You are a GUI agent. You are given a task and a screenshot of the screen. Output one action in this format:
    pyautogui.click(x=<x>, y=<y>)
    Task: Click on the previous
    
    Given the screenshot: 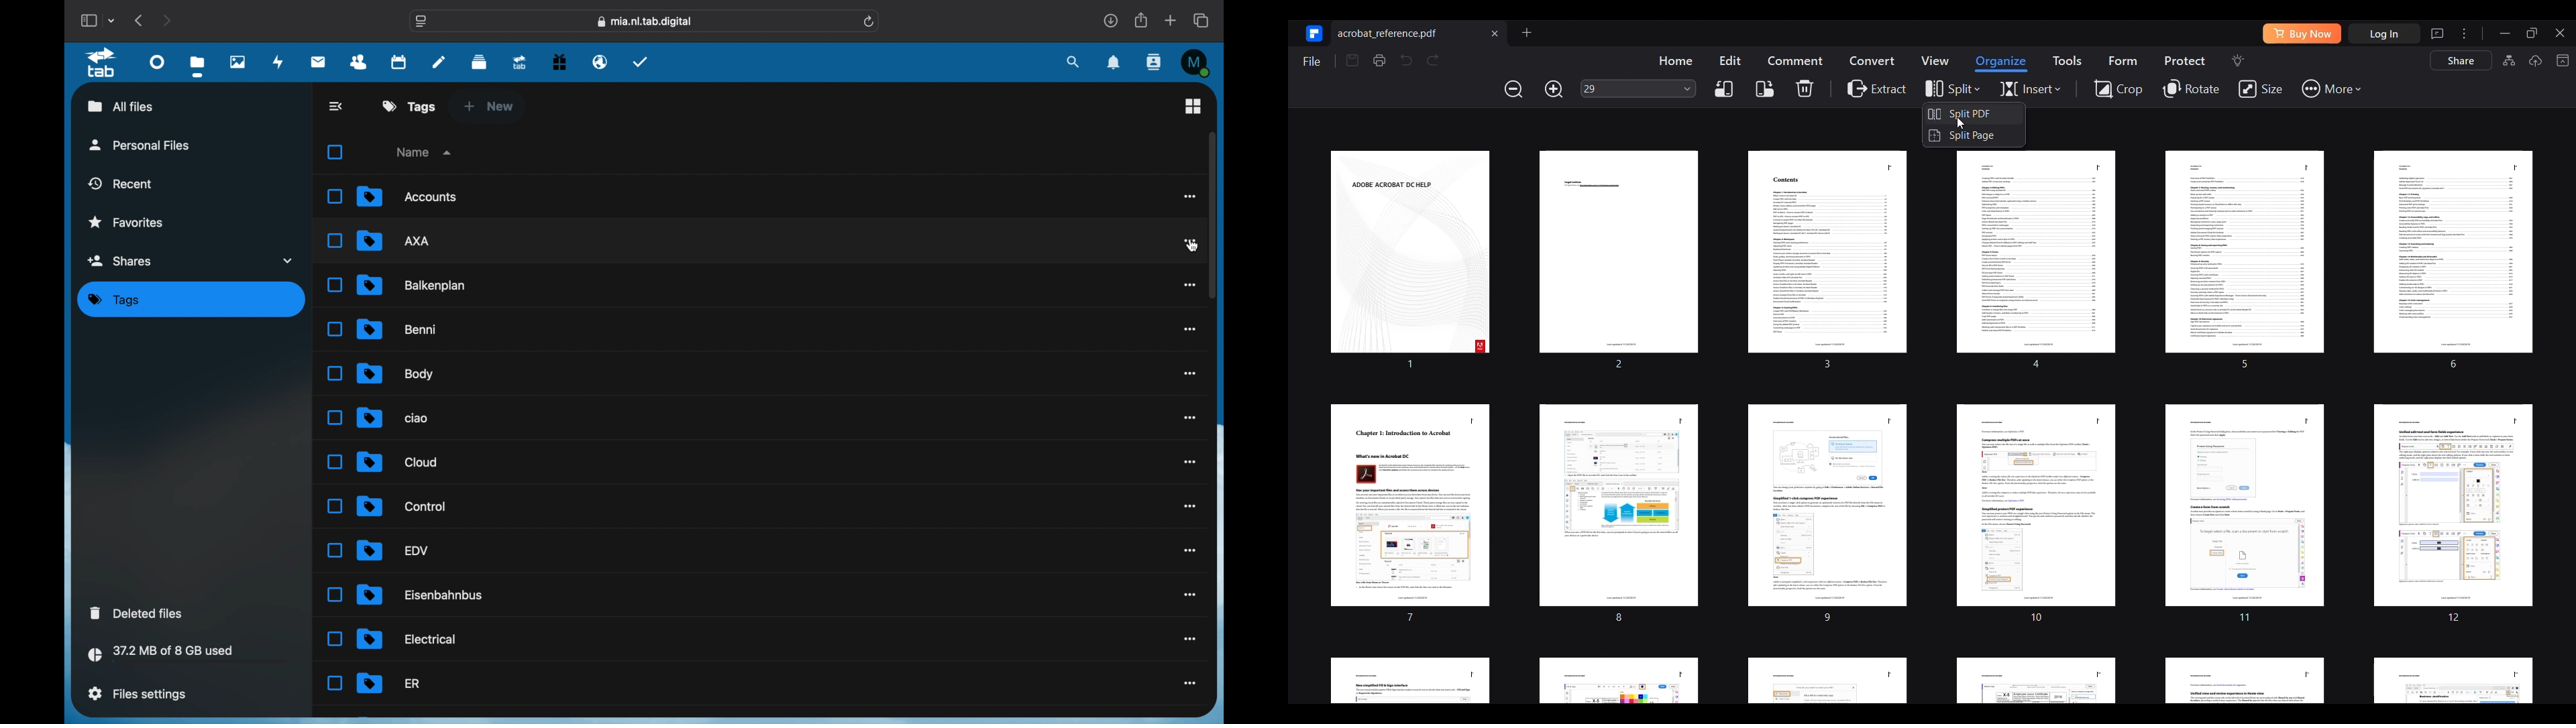 What is the action you would take?
    pyautogui.click(x=140, y=19)
    